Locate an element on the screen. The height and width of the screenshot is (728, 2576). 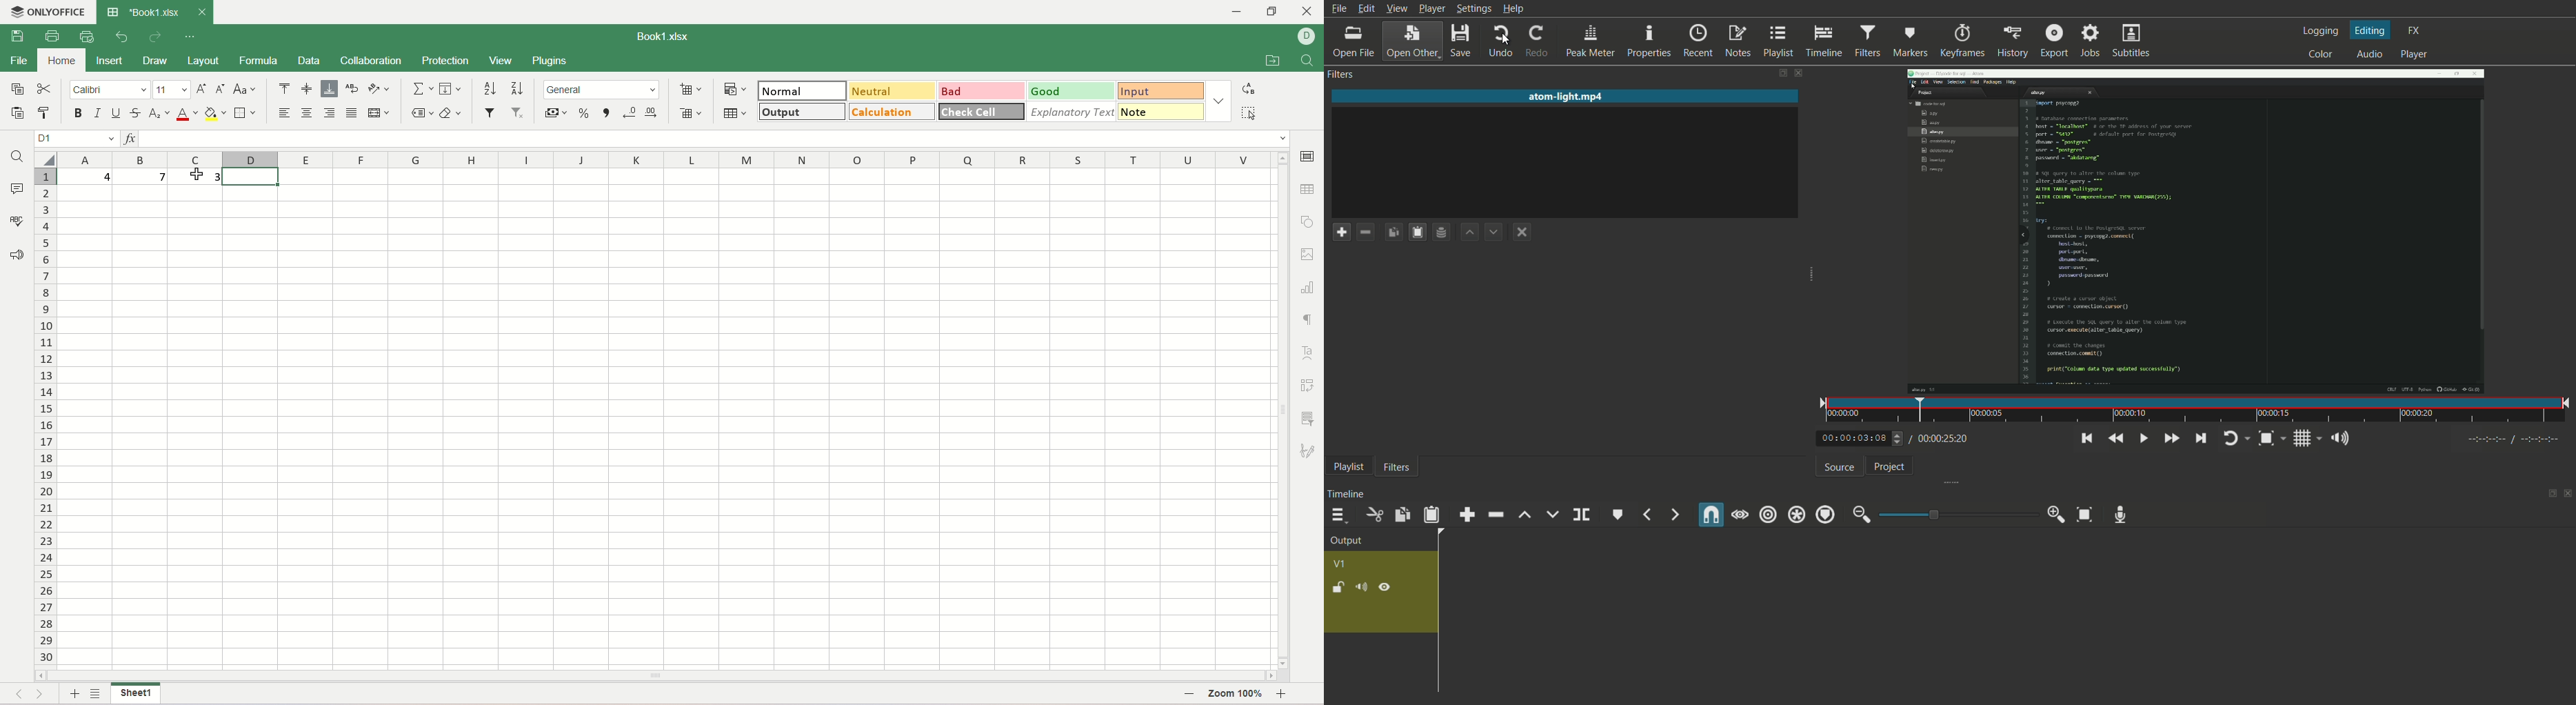
align bottom is located at coordinates (330, 89).